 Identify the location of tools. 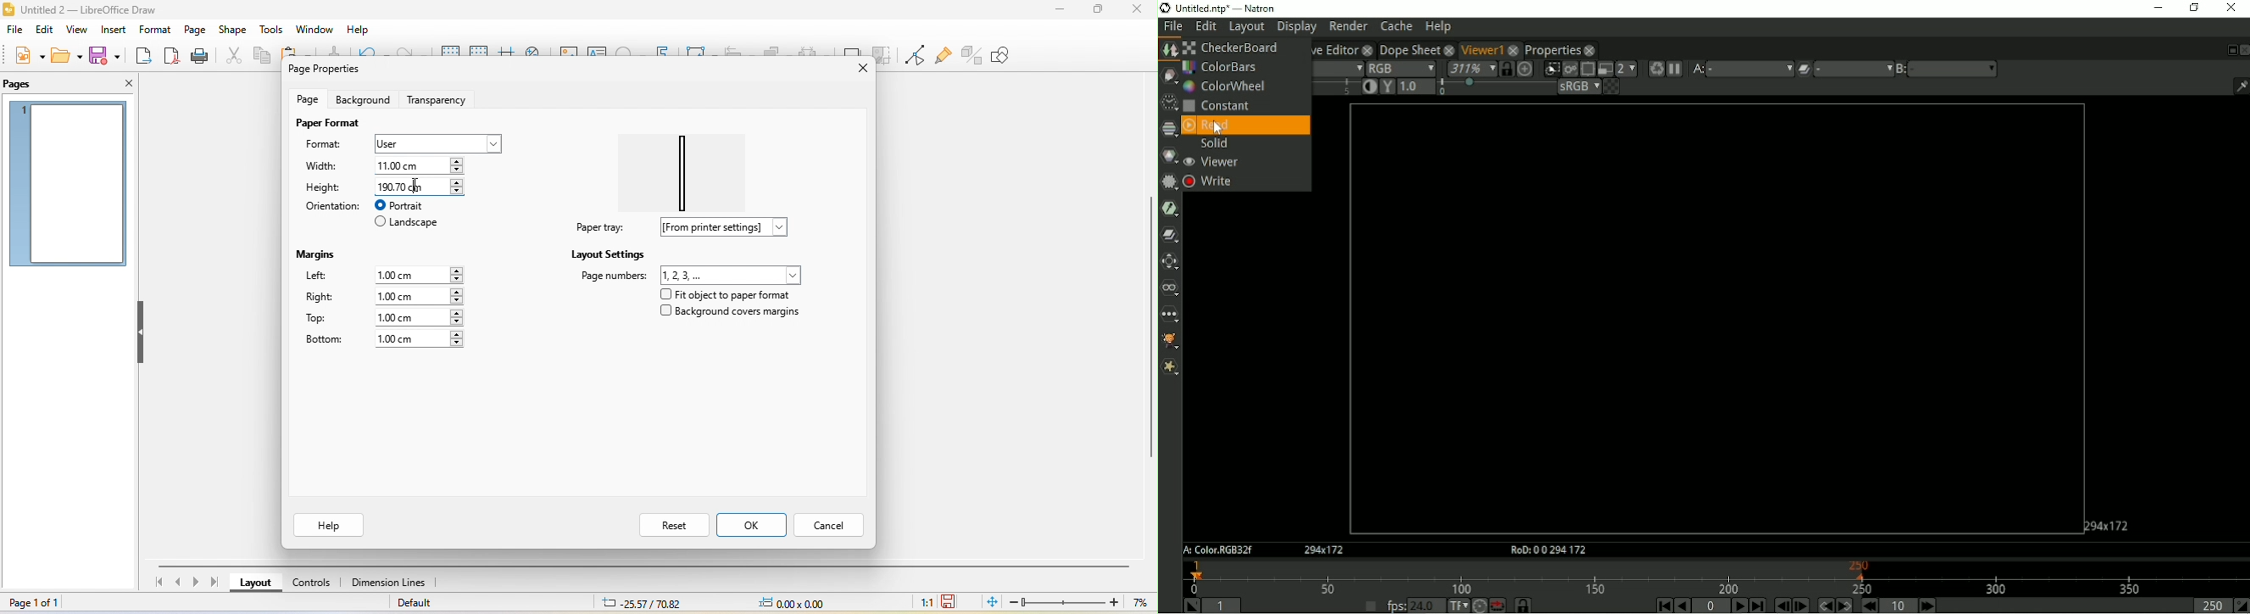
(272, 31).